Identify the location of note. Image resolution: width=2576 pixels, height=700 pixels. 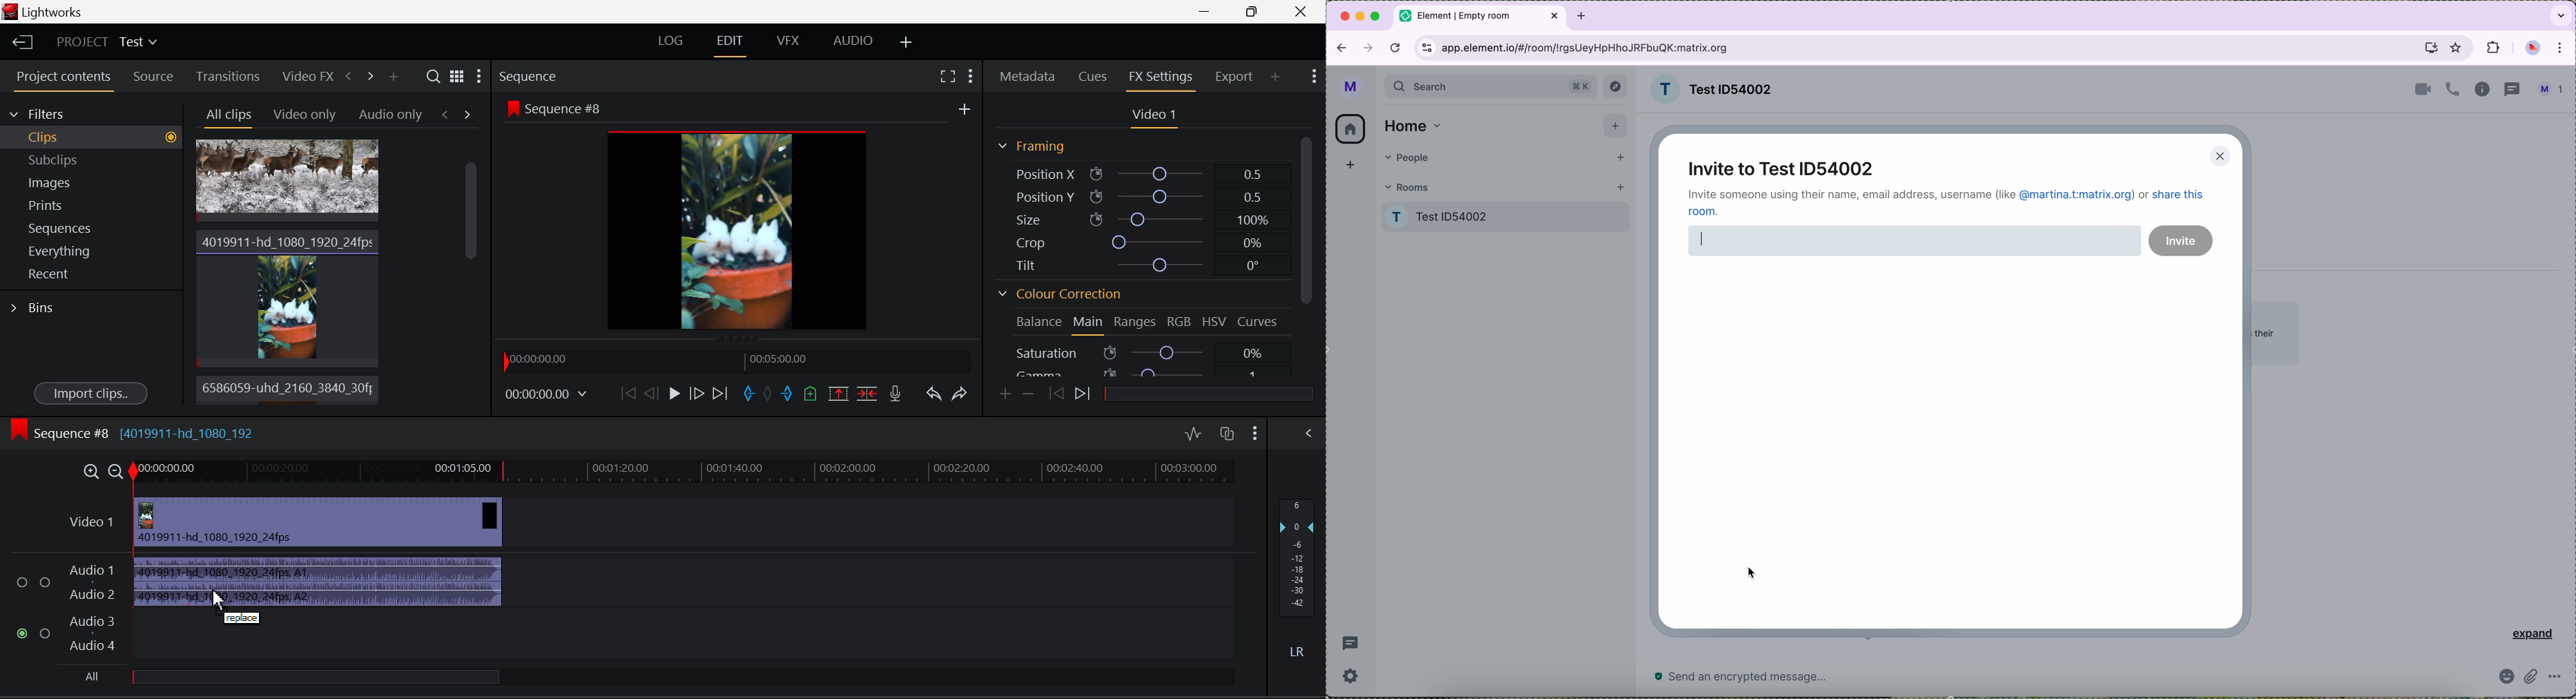
(1948, 202).